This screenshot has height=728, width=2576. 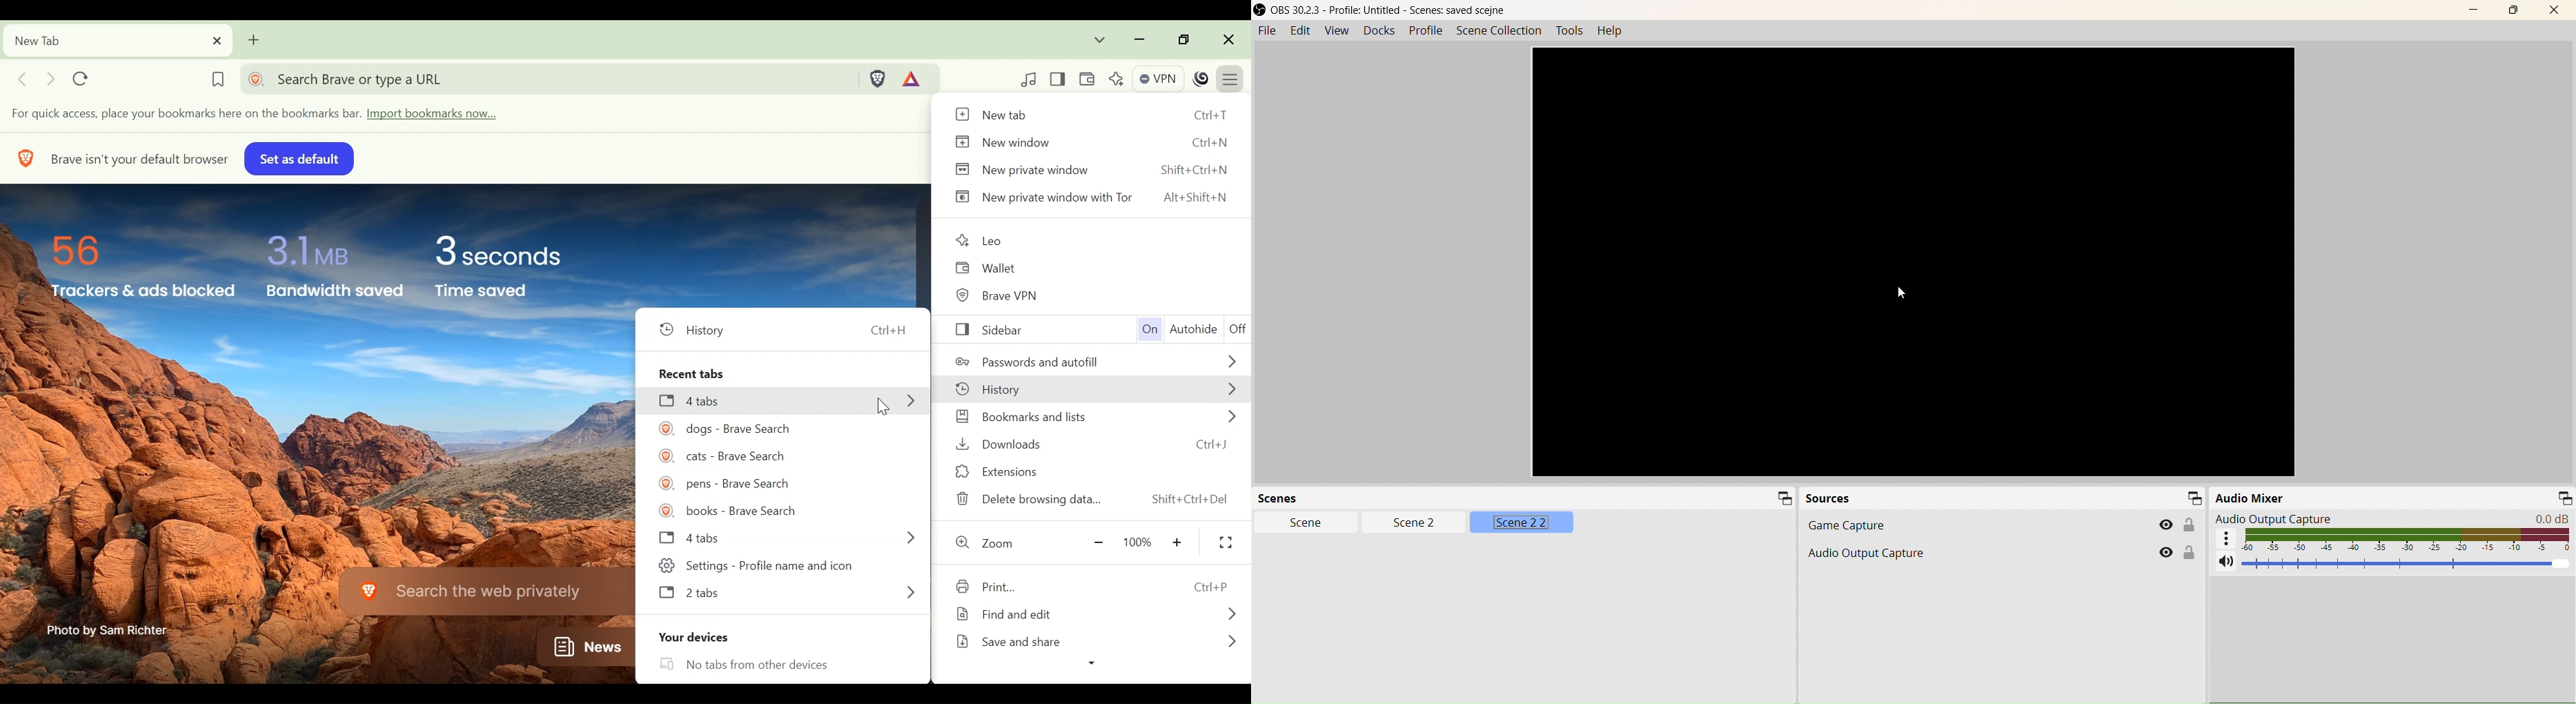 I want to click on View, so click(x=1336, y=30).